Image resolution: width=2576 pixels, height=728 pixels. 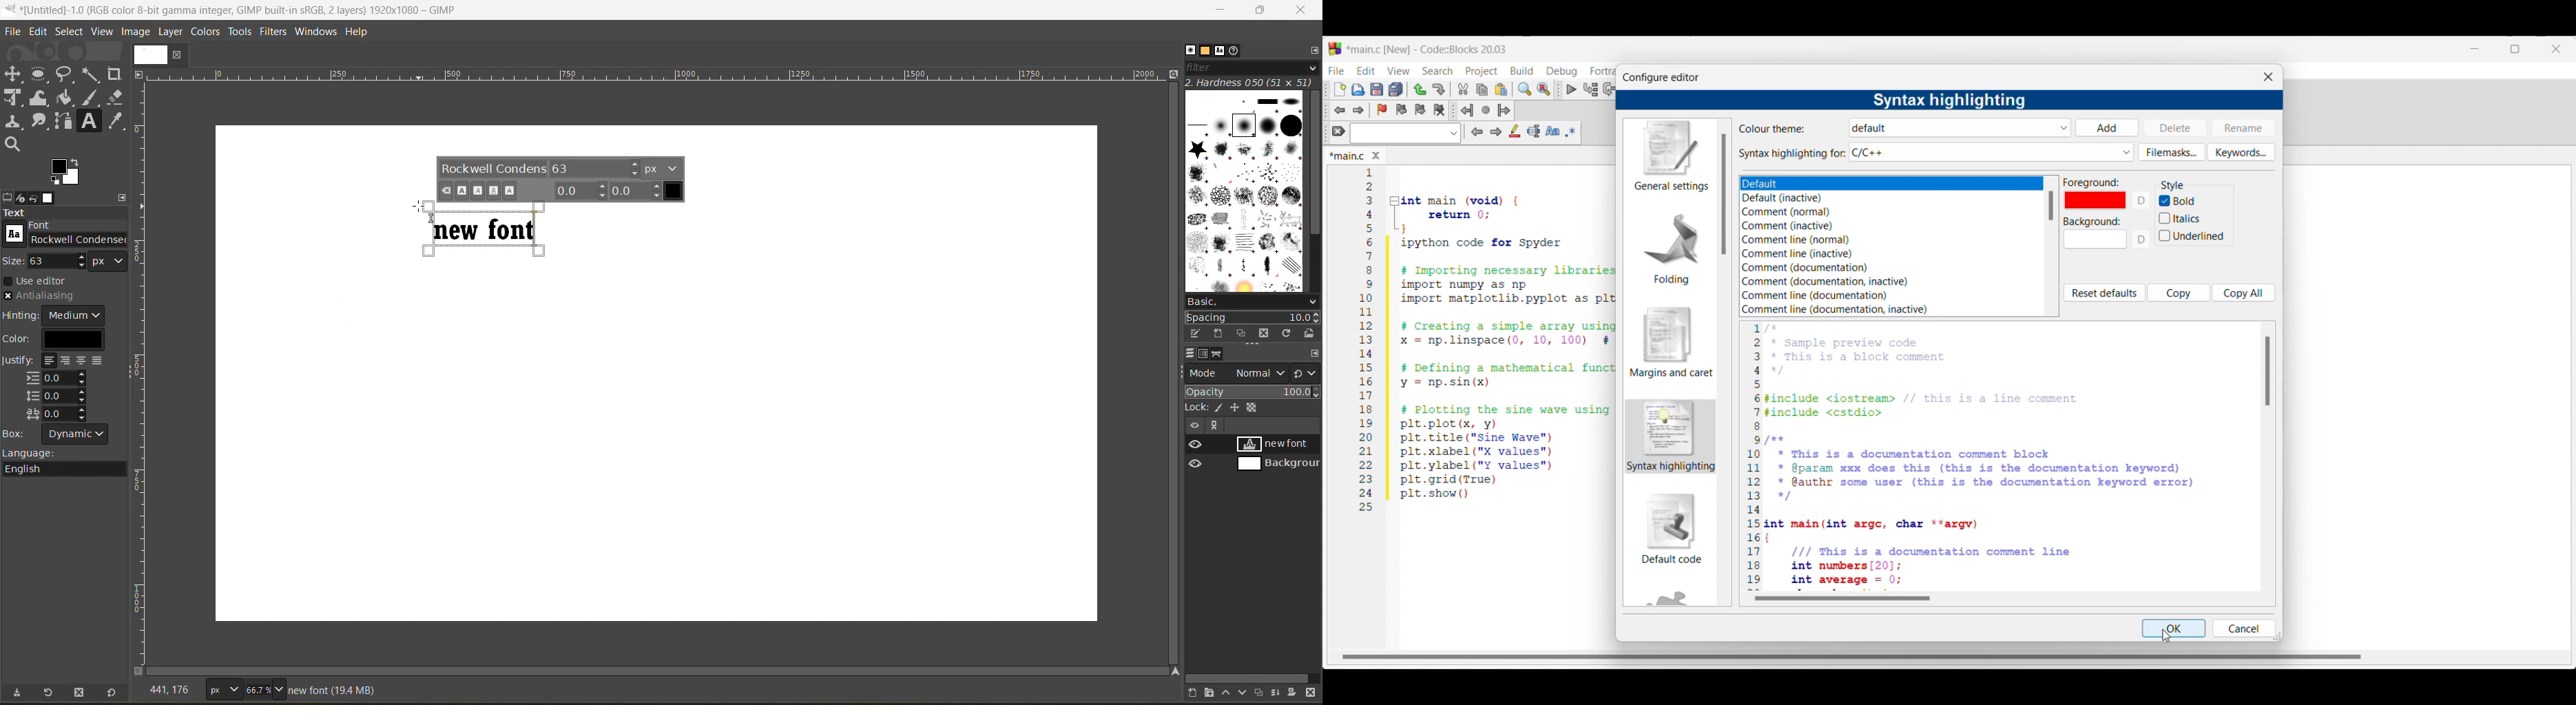 I want to click on Rename, so click(x=2243, y=127).